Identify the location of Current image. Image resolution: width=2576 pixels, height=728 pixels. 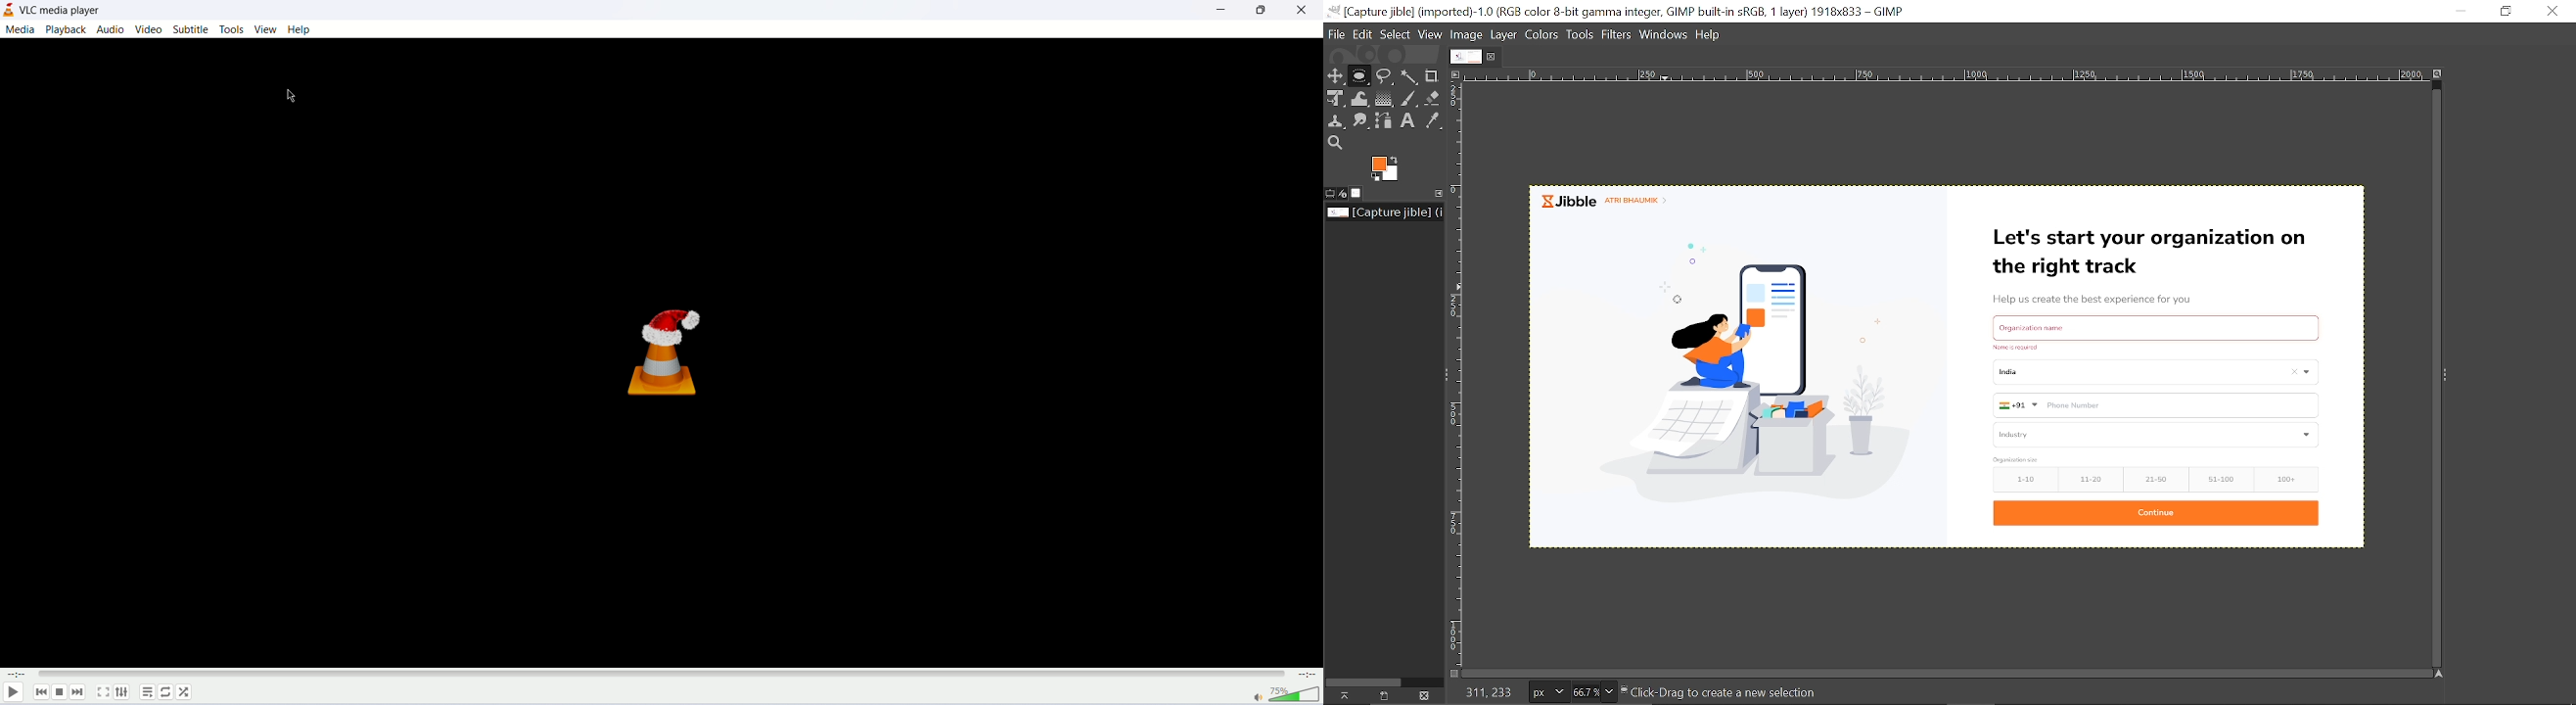
(1953, 364).